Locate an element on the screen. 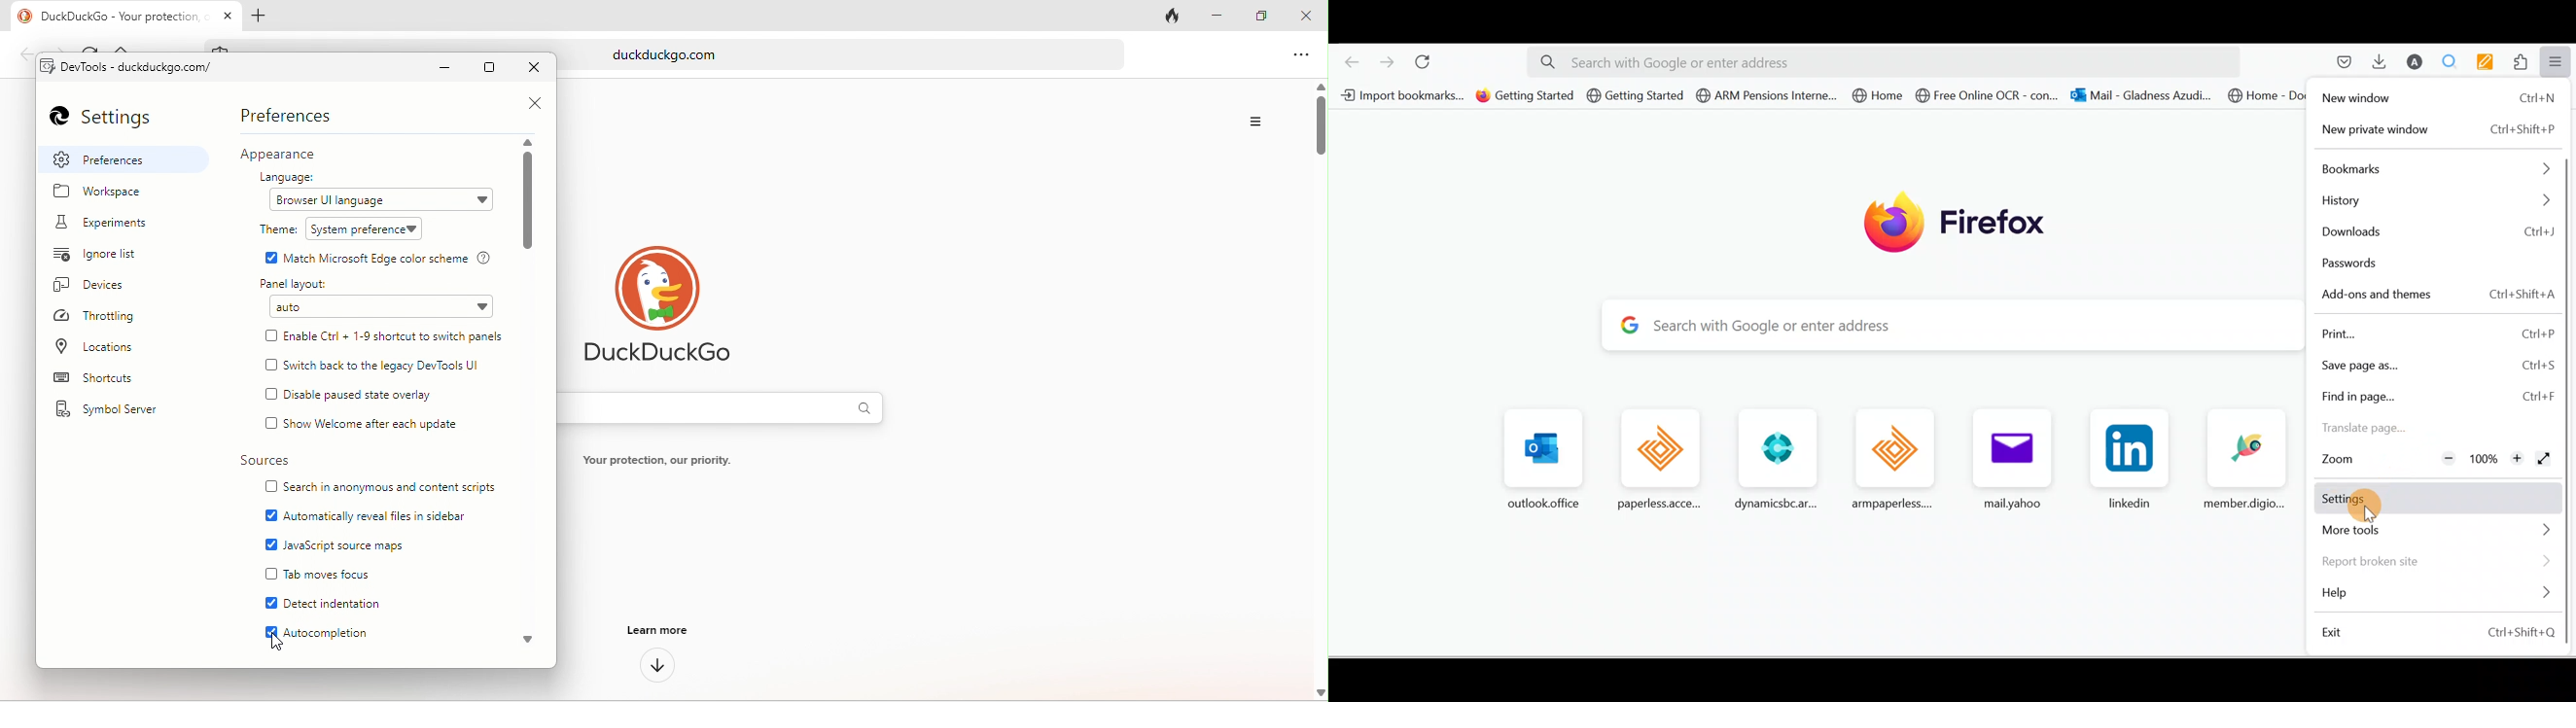 The image size is (2576, 728). Downloads  Ctrl+J is located at coordinates (2438, 233).